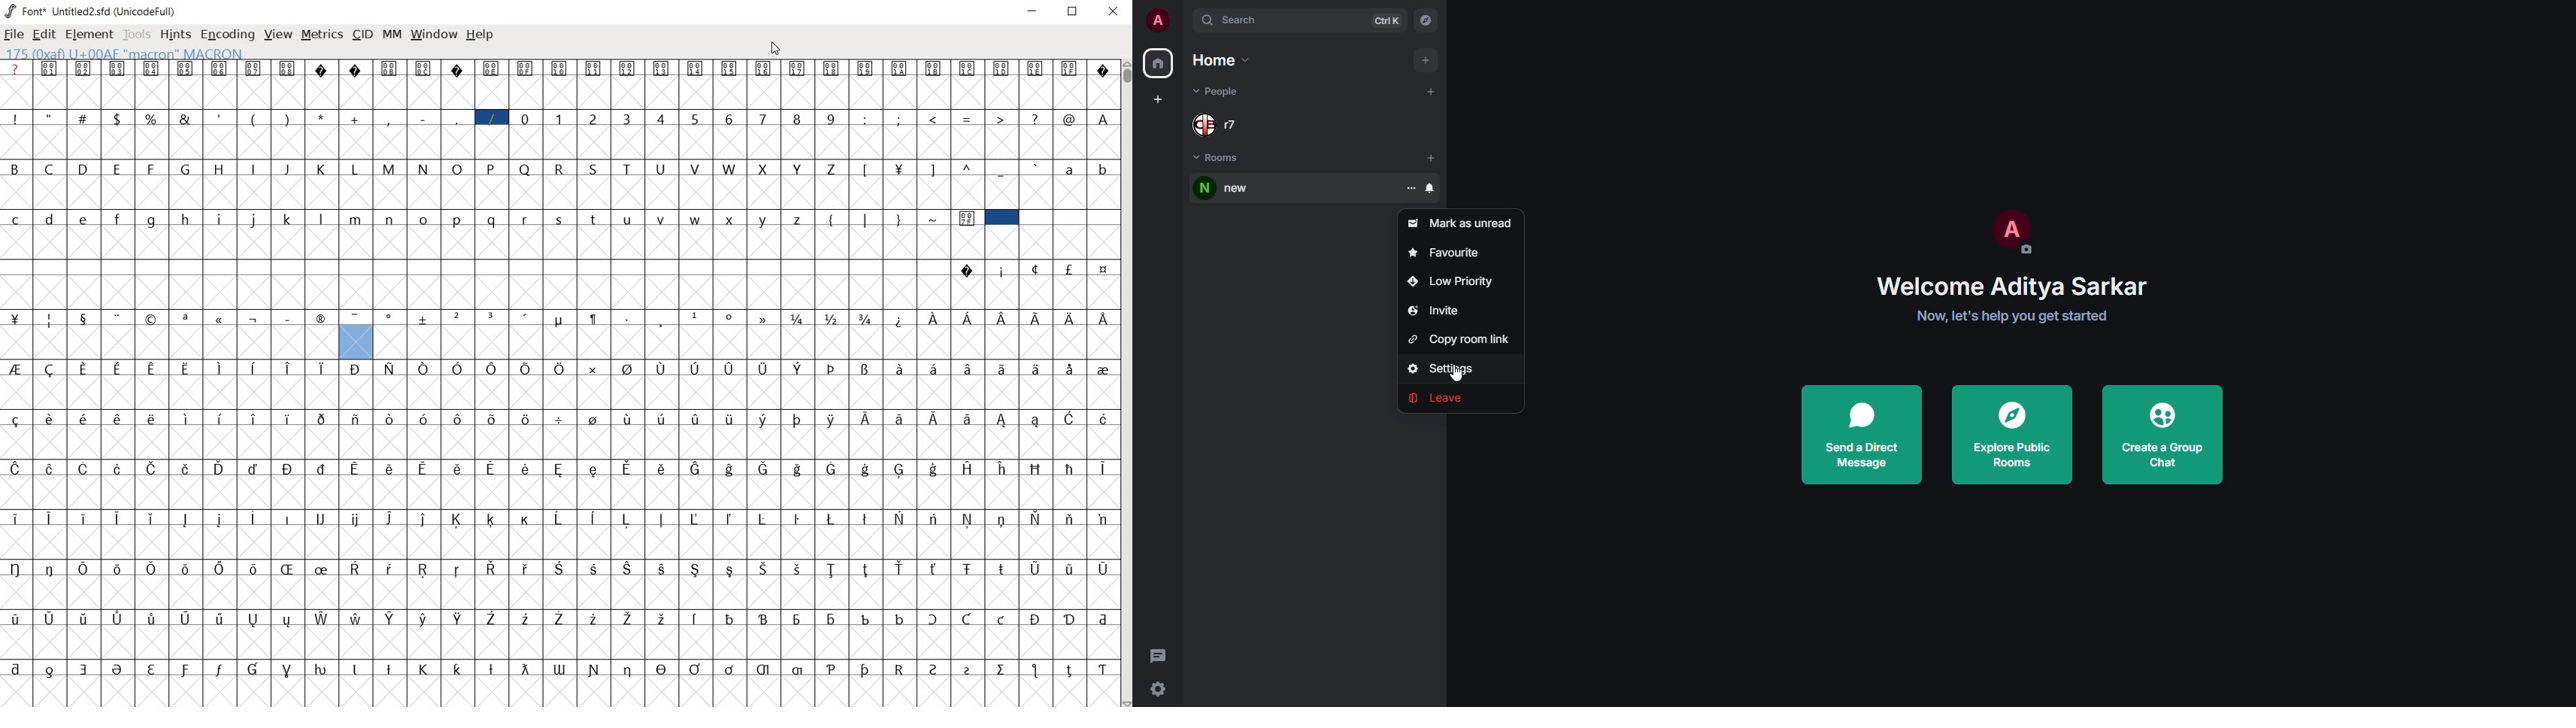 The width and height of the screenshot is (2576, 728). What do you see at coordinates (935, 217) in the screenshot?
I see `~` at bounding box center [935, 217].